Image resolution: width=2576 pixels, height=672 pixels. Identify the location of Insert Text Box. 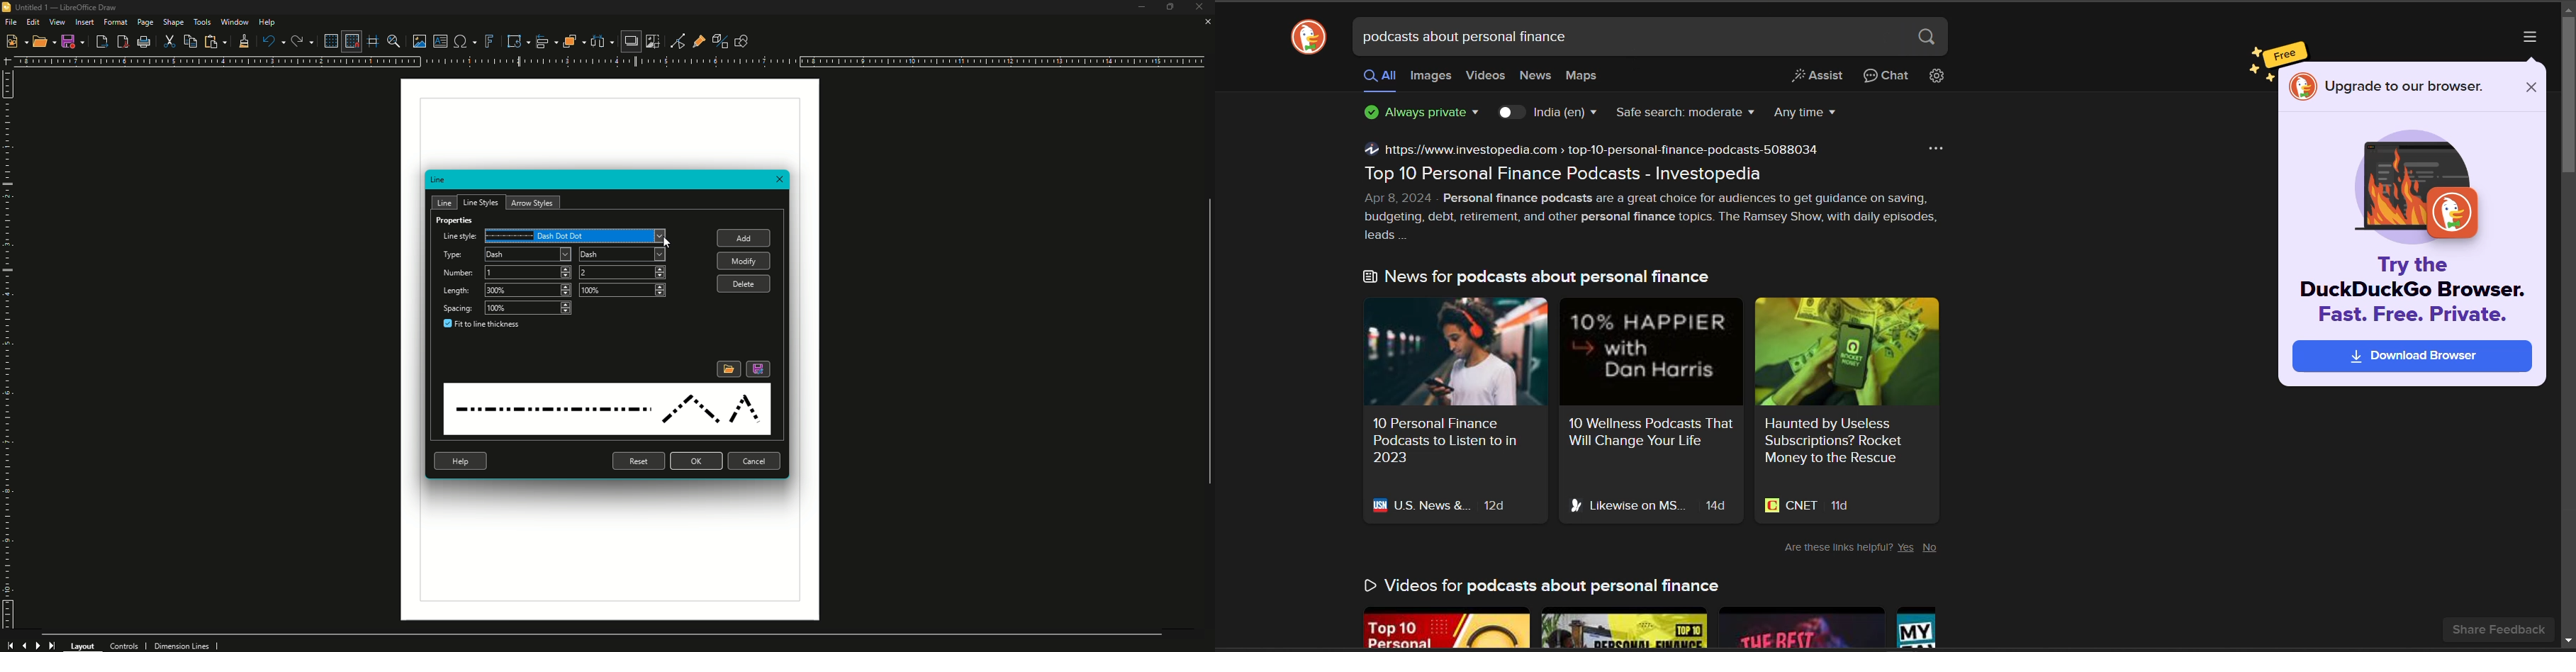
(439, 41).